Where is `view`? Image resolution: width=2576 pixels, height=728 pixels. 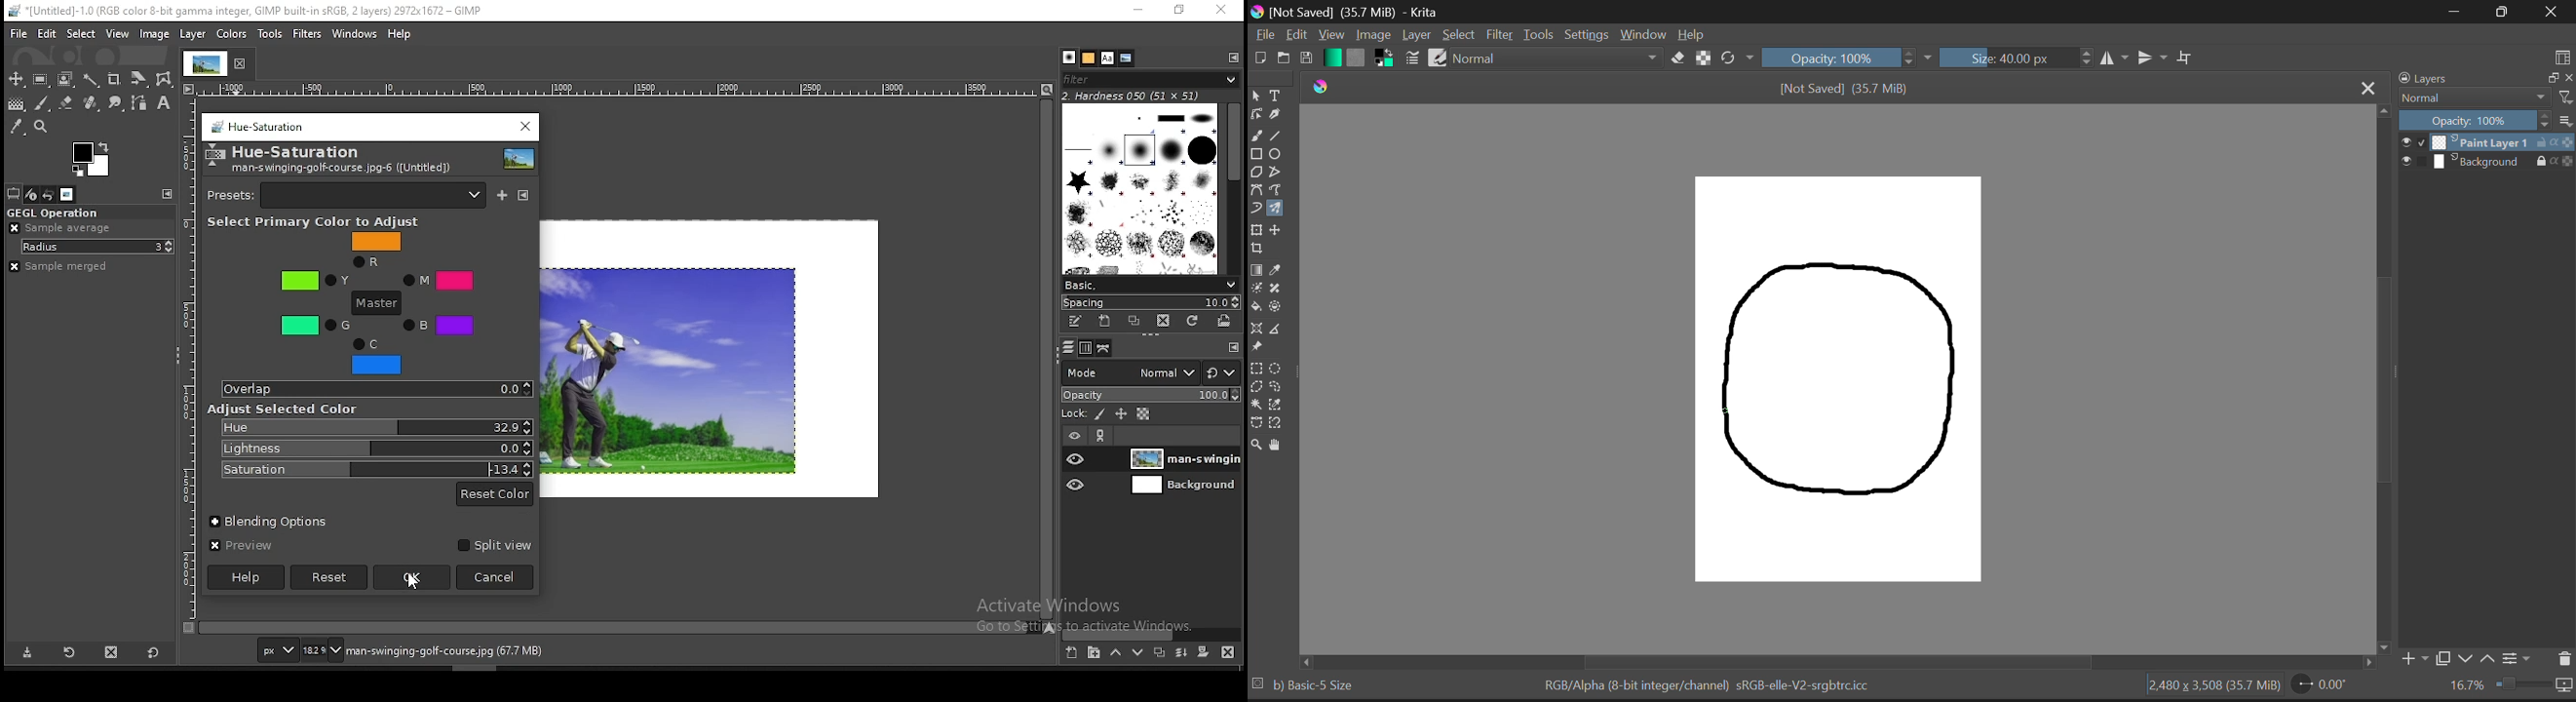
view is located at coordinates (117, 34).